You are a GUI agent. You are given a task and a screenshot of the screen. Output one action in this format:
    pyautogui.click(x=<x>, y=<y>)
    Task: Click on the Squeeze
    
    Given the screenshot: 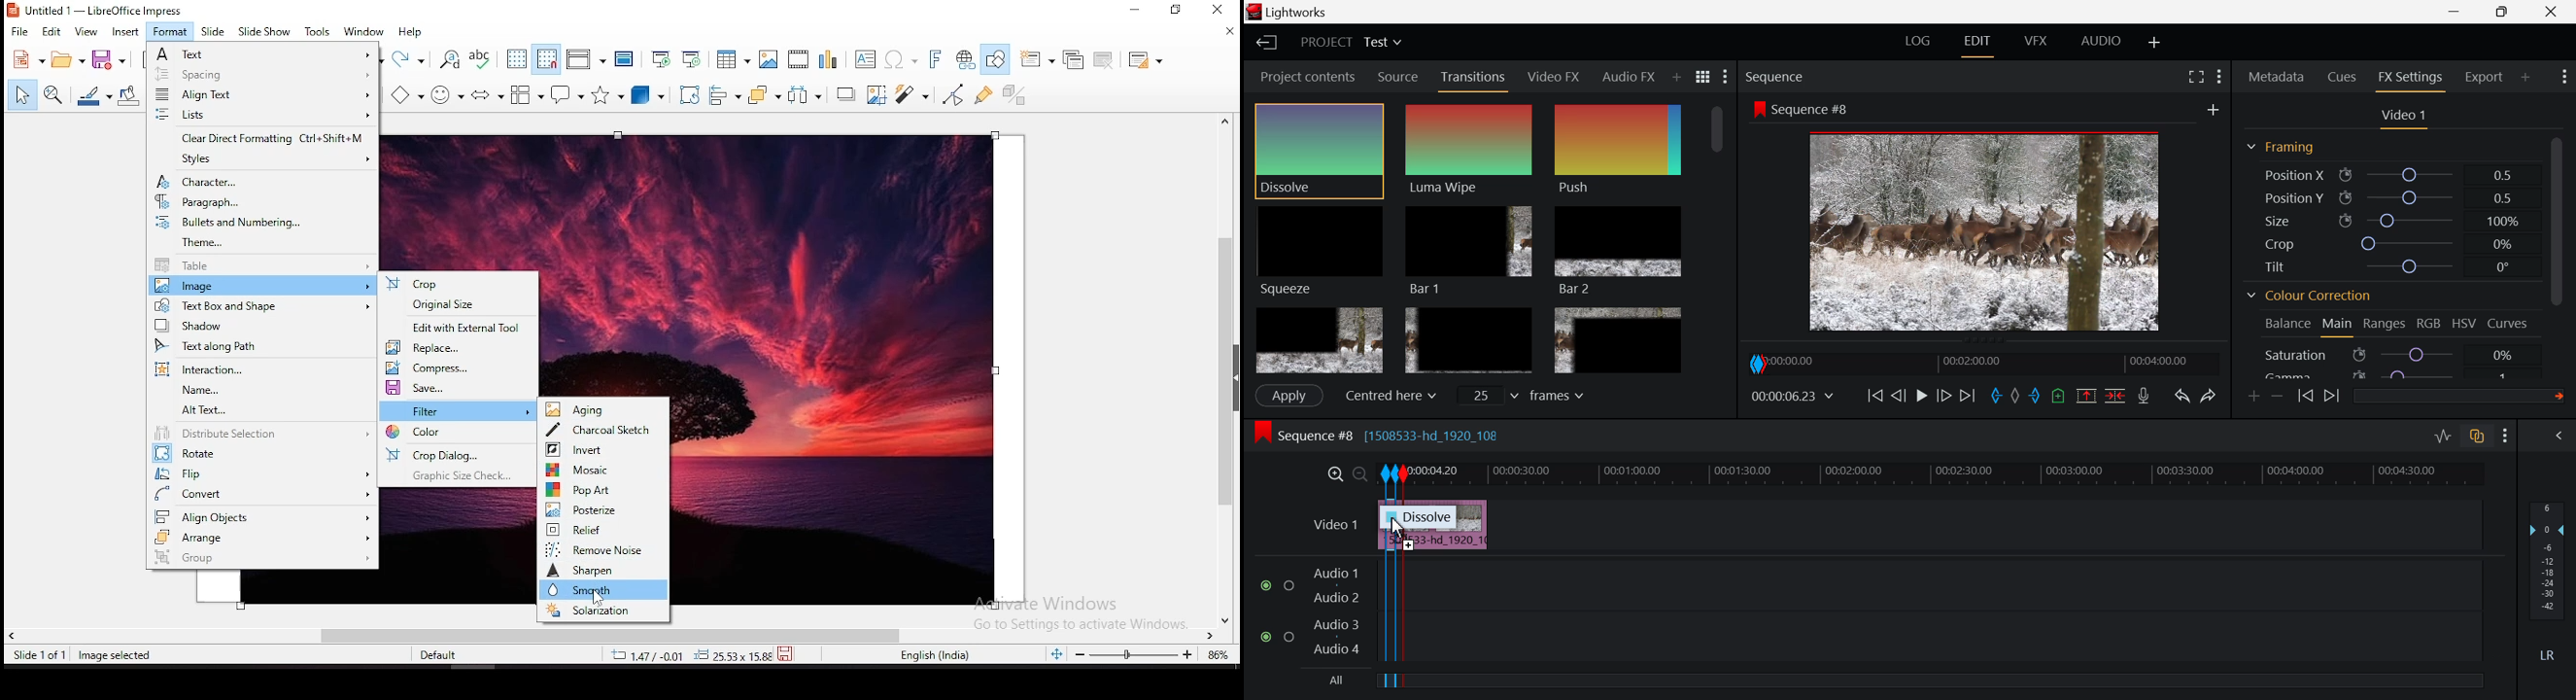 What is the action you would take?
    pyautogui.click(x=1318, y=249)
    